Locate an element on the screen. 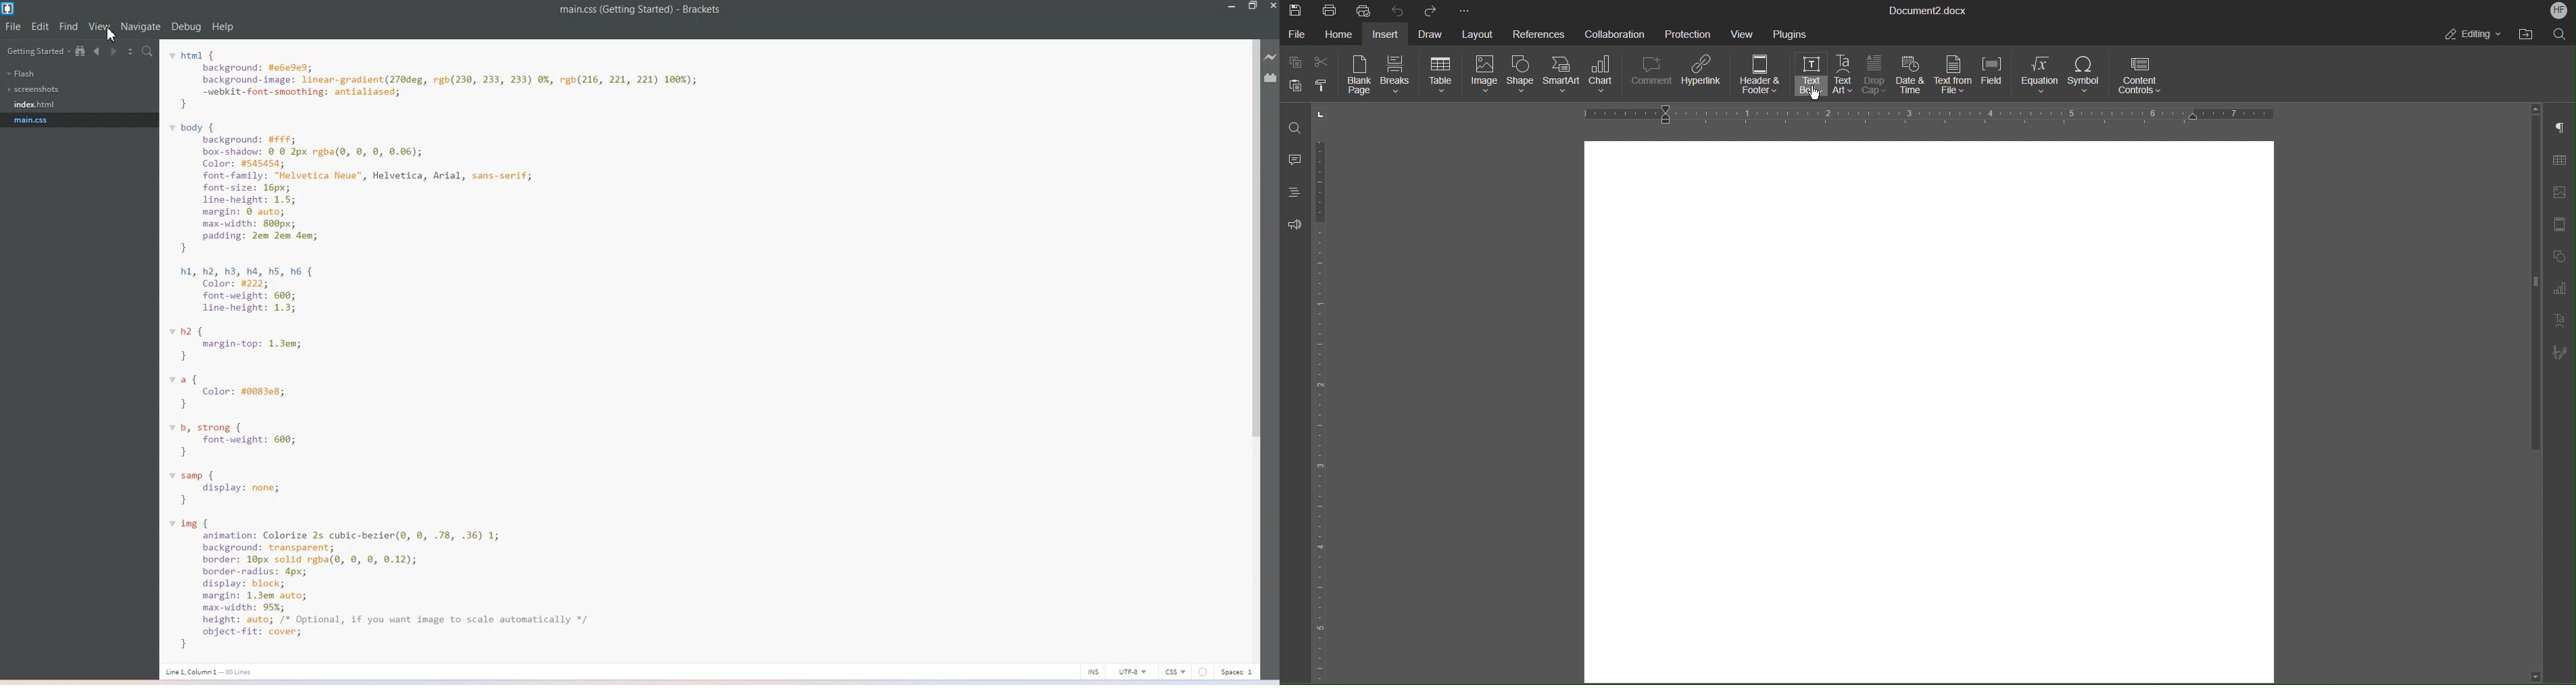 The height and width of the screenshot is (700, 2576). CSS is located at coordinates (1177, 672).